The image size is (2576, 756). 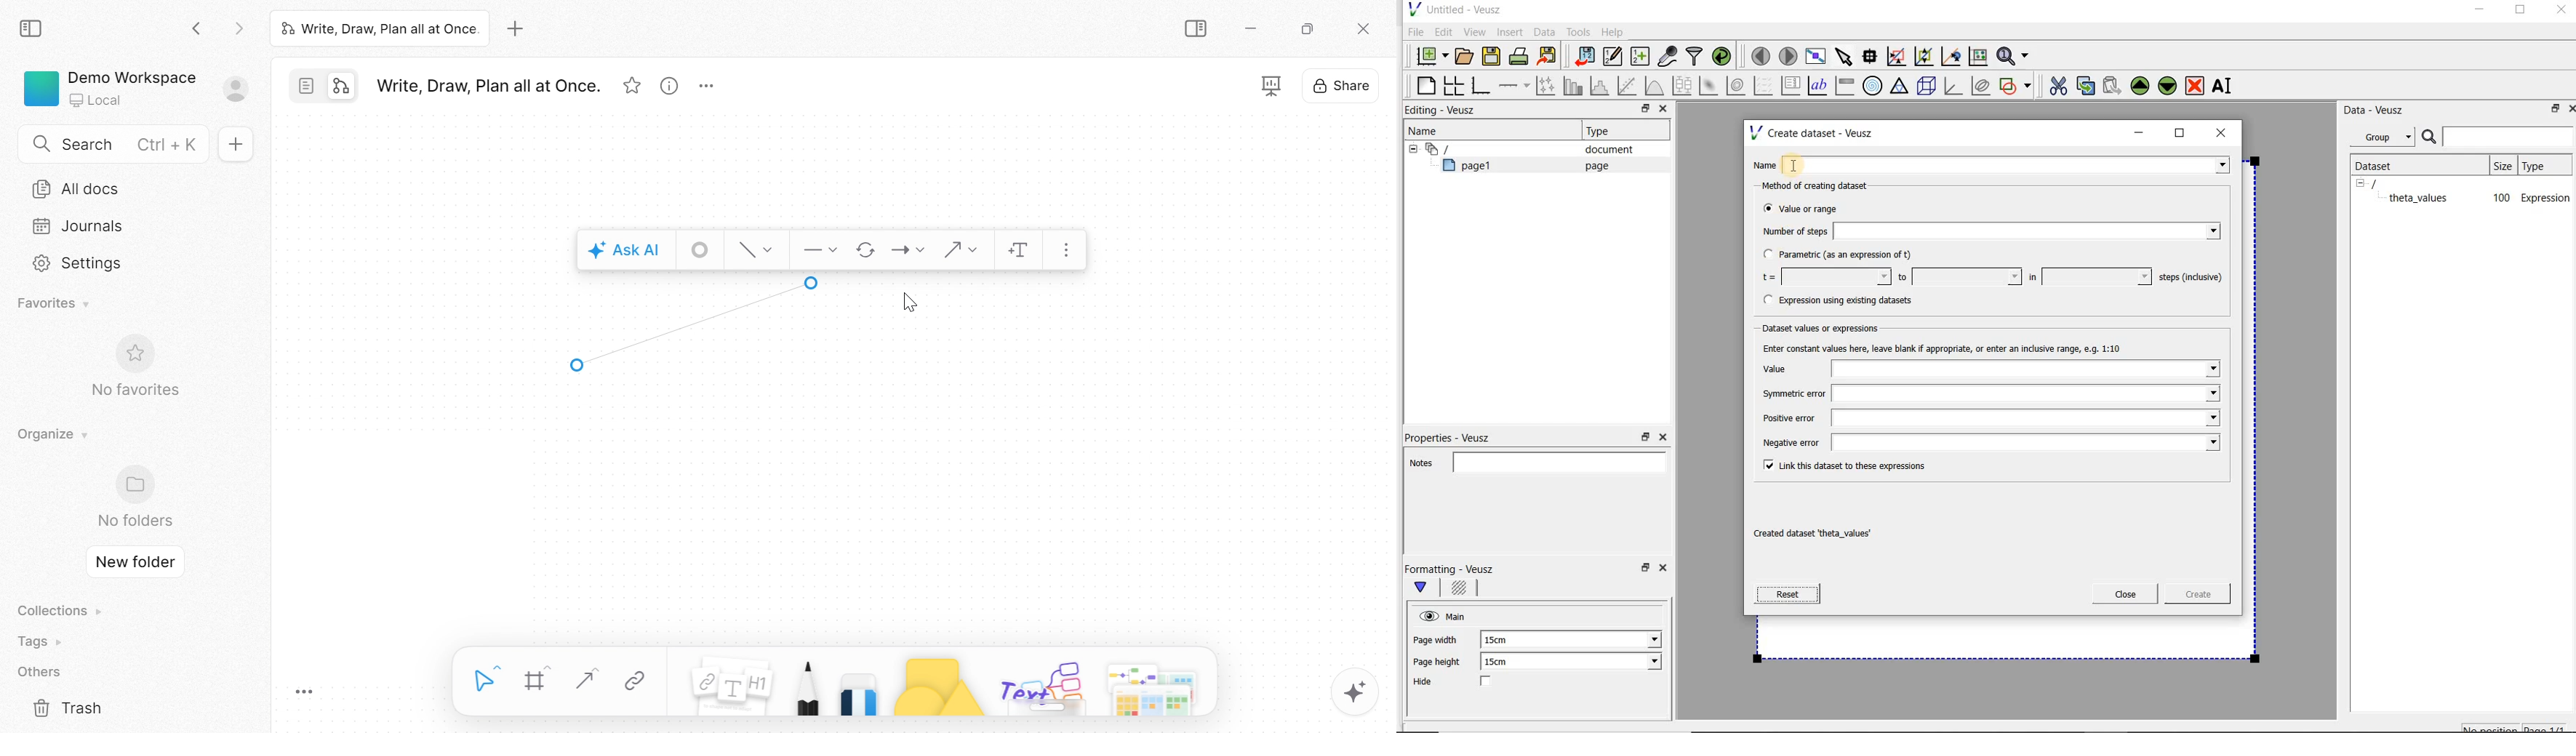 What do you see at coordinates (2381, 164) in the screenshot?
I see `Dataset` at bounding box center [2381, 164].